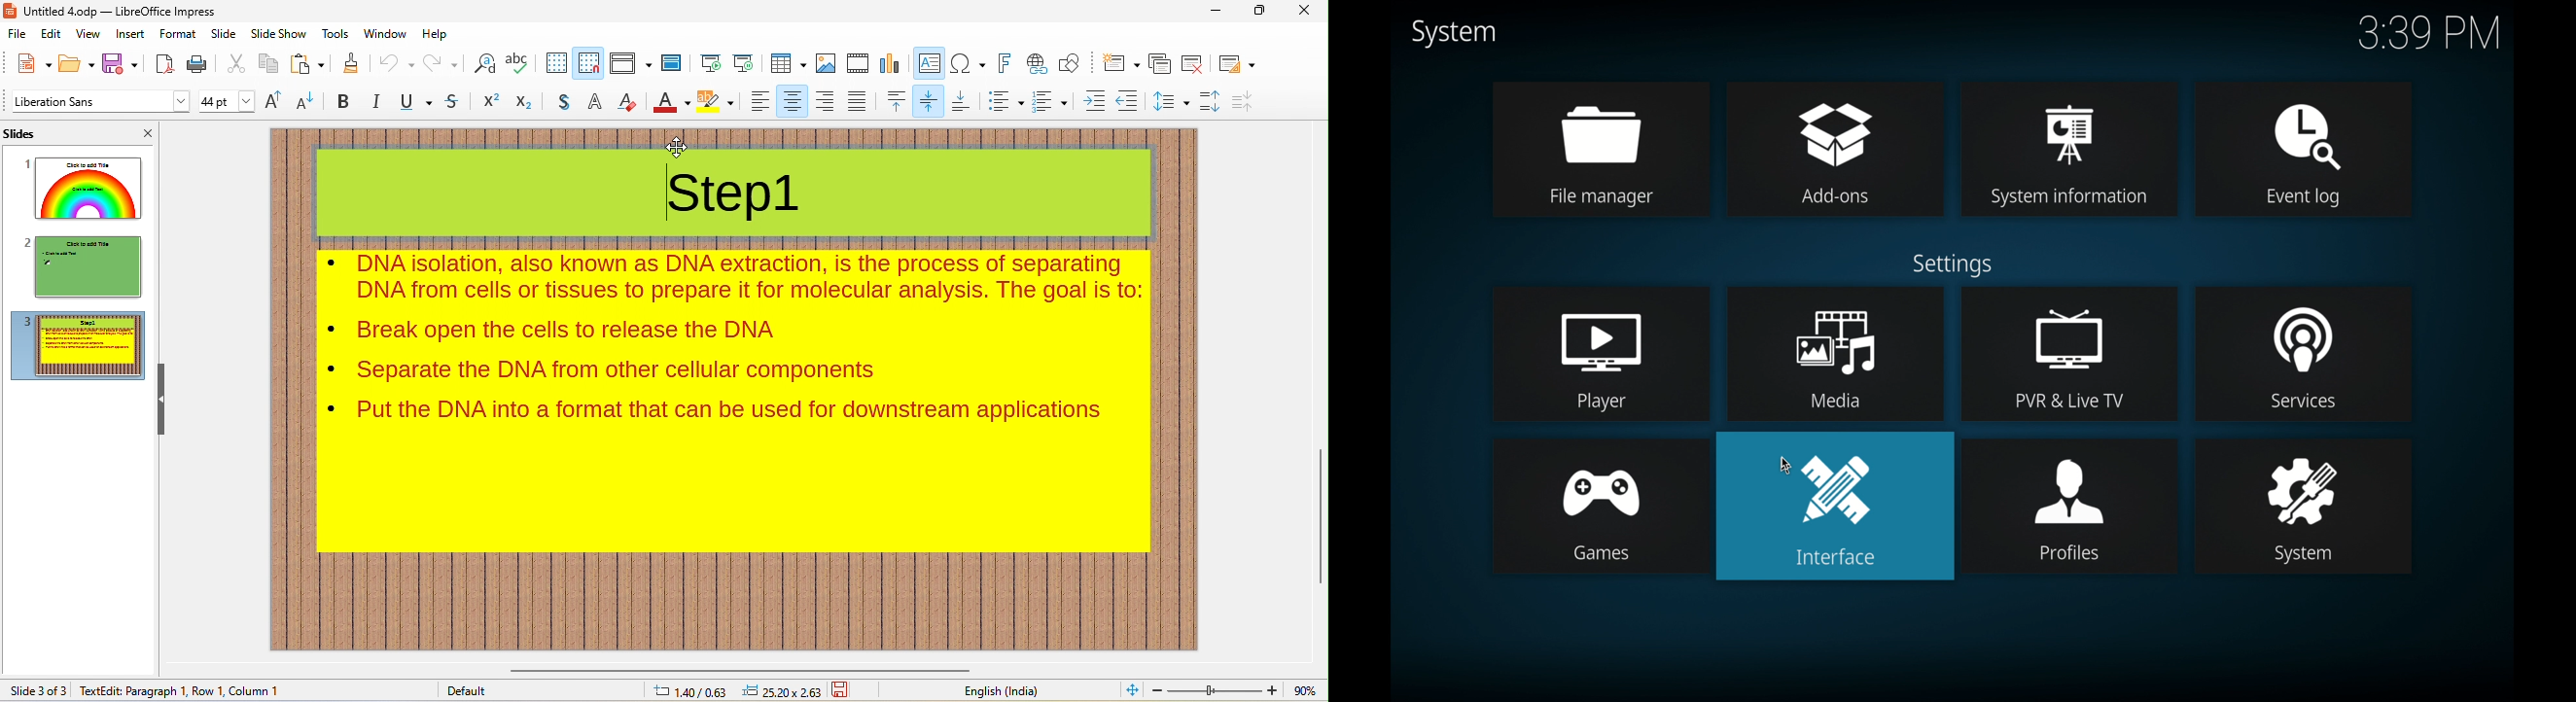  Describe the element at coordinates (825, 101) in the screenshot. I see `align right` at that location.